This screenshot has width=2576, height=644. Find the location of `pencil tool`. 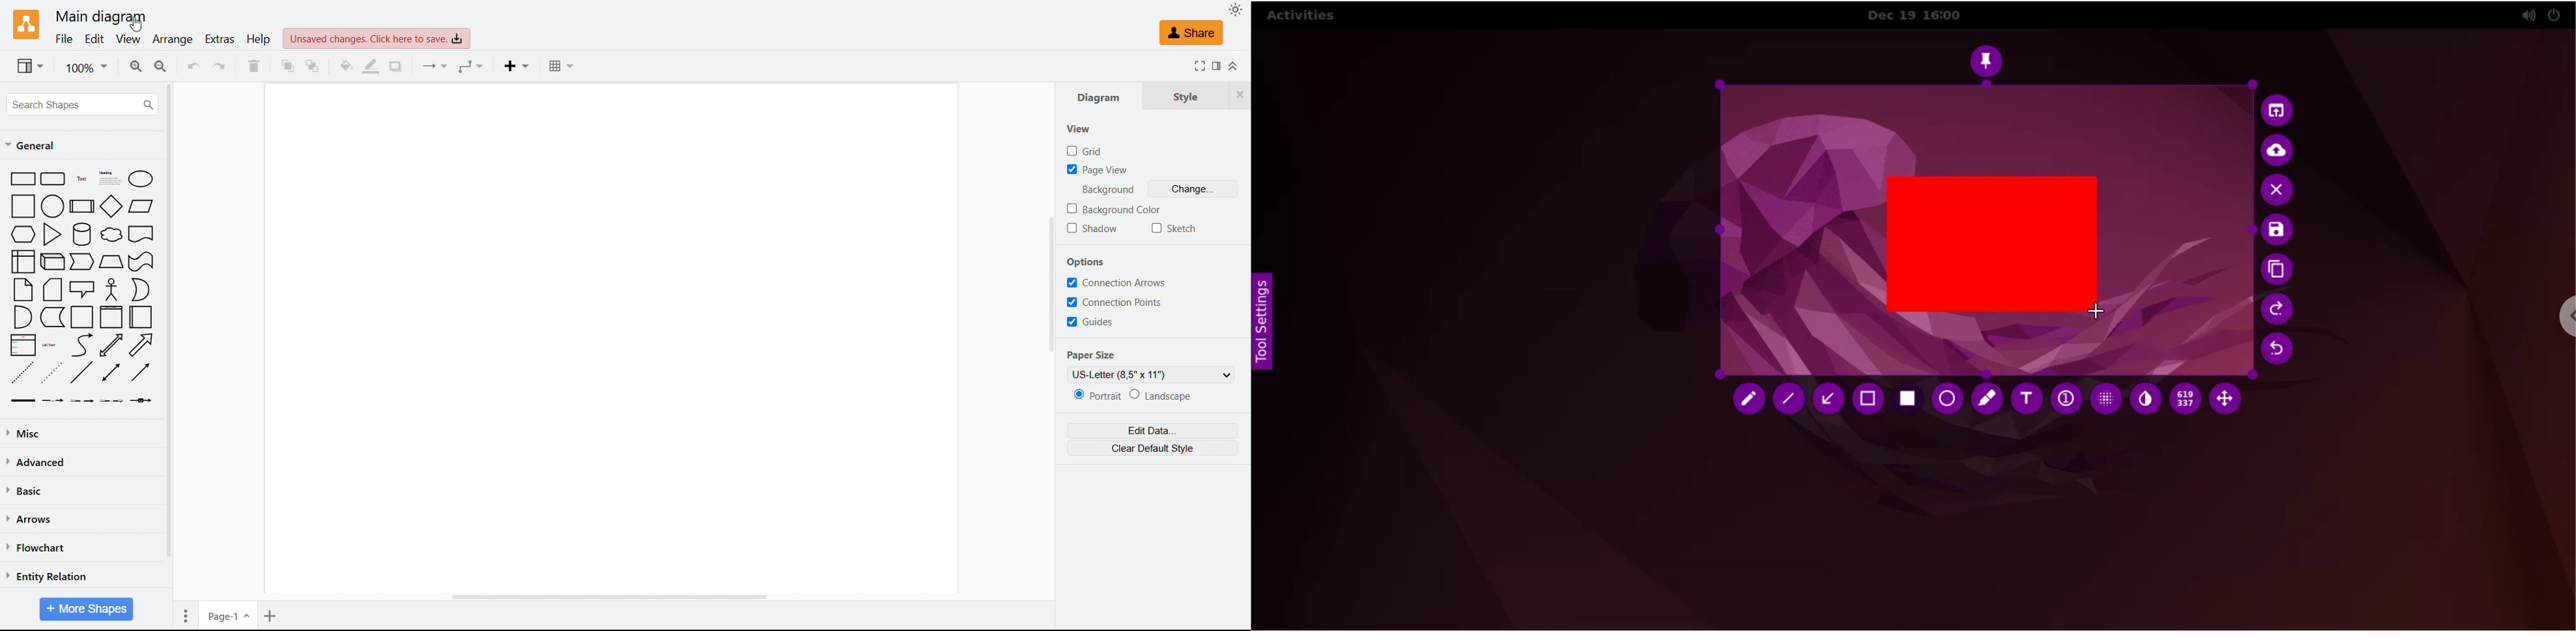

pencil tool is located at coordinates (1748, 402).